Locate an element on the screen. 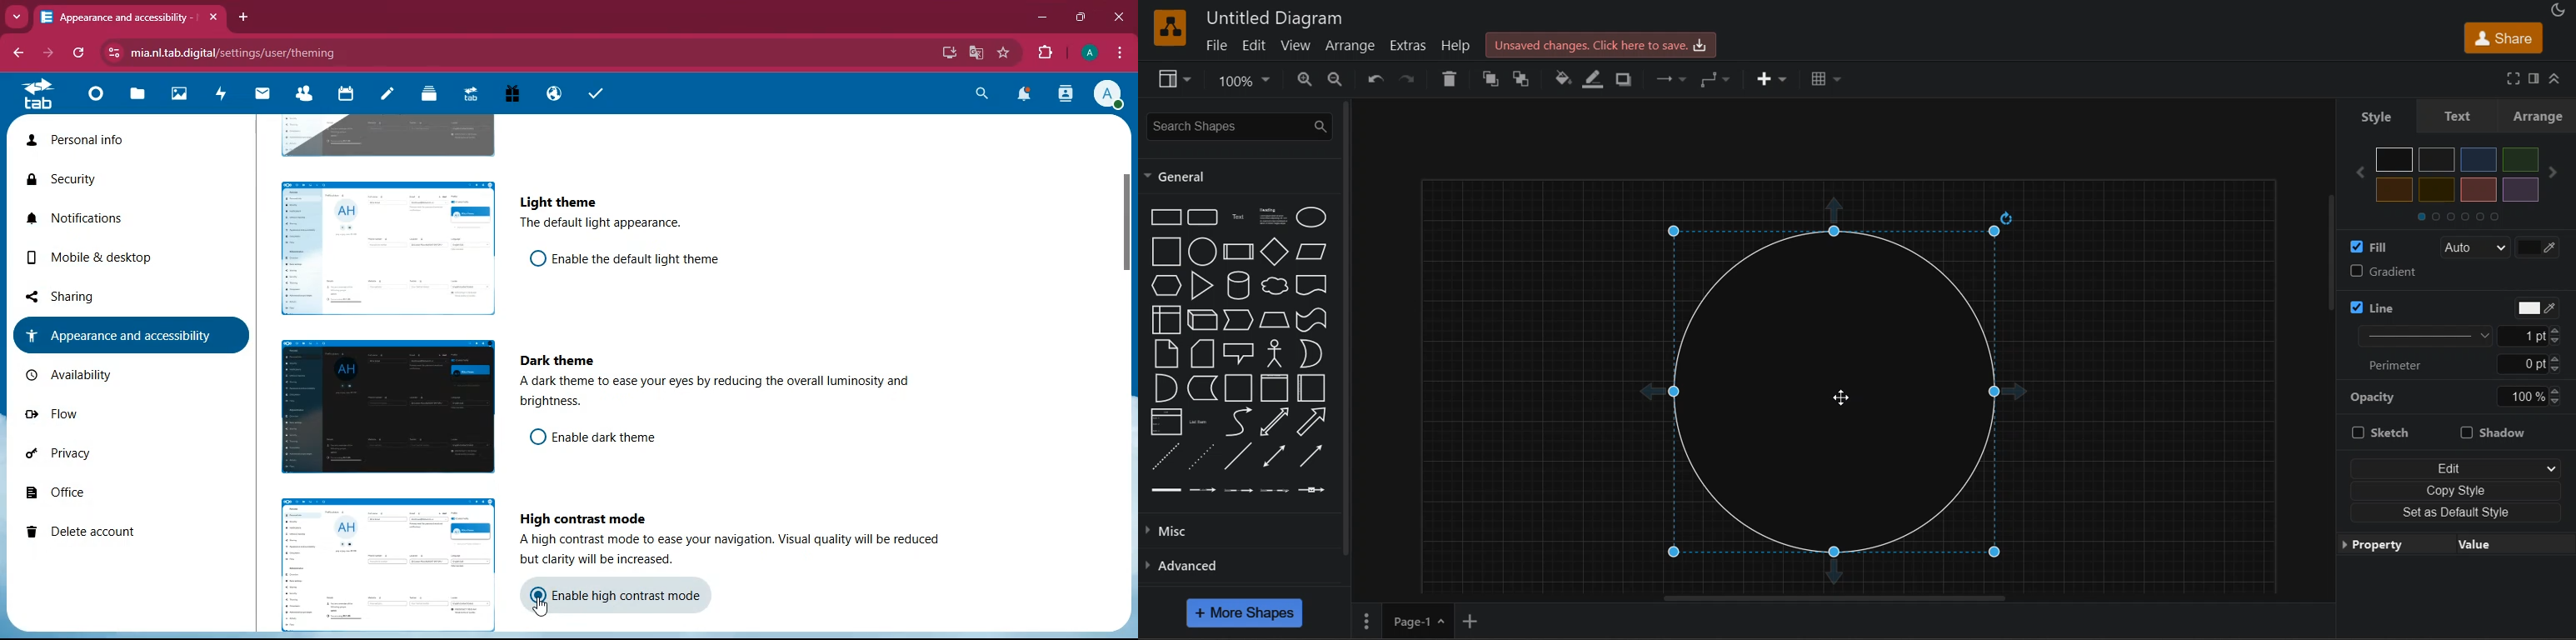 The image size is (2576, 644). arrange is located at coordinates (2537, 118).